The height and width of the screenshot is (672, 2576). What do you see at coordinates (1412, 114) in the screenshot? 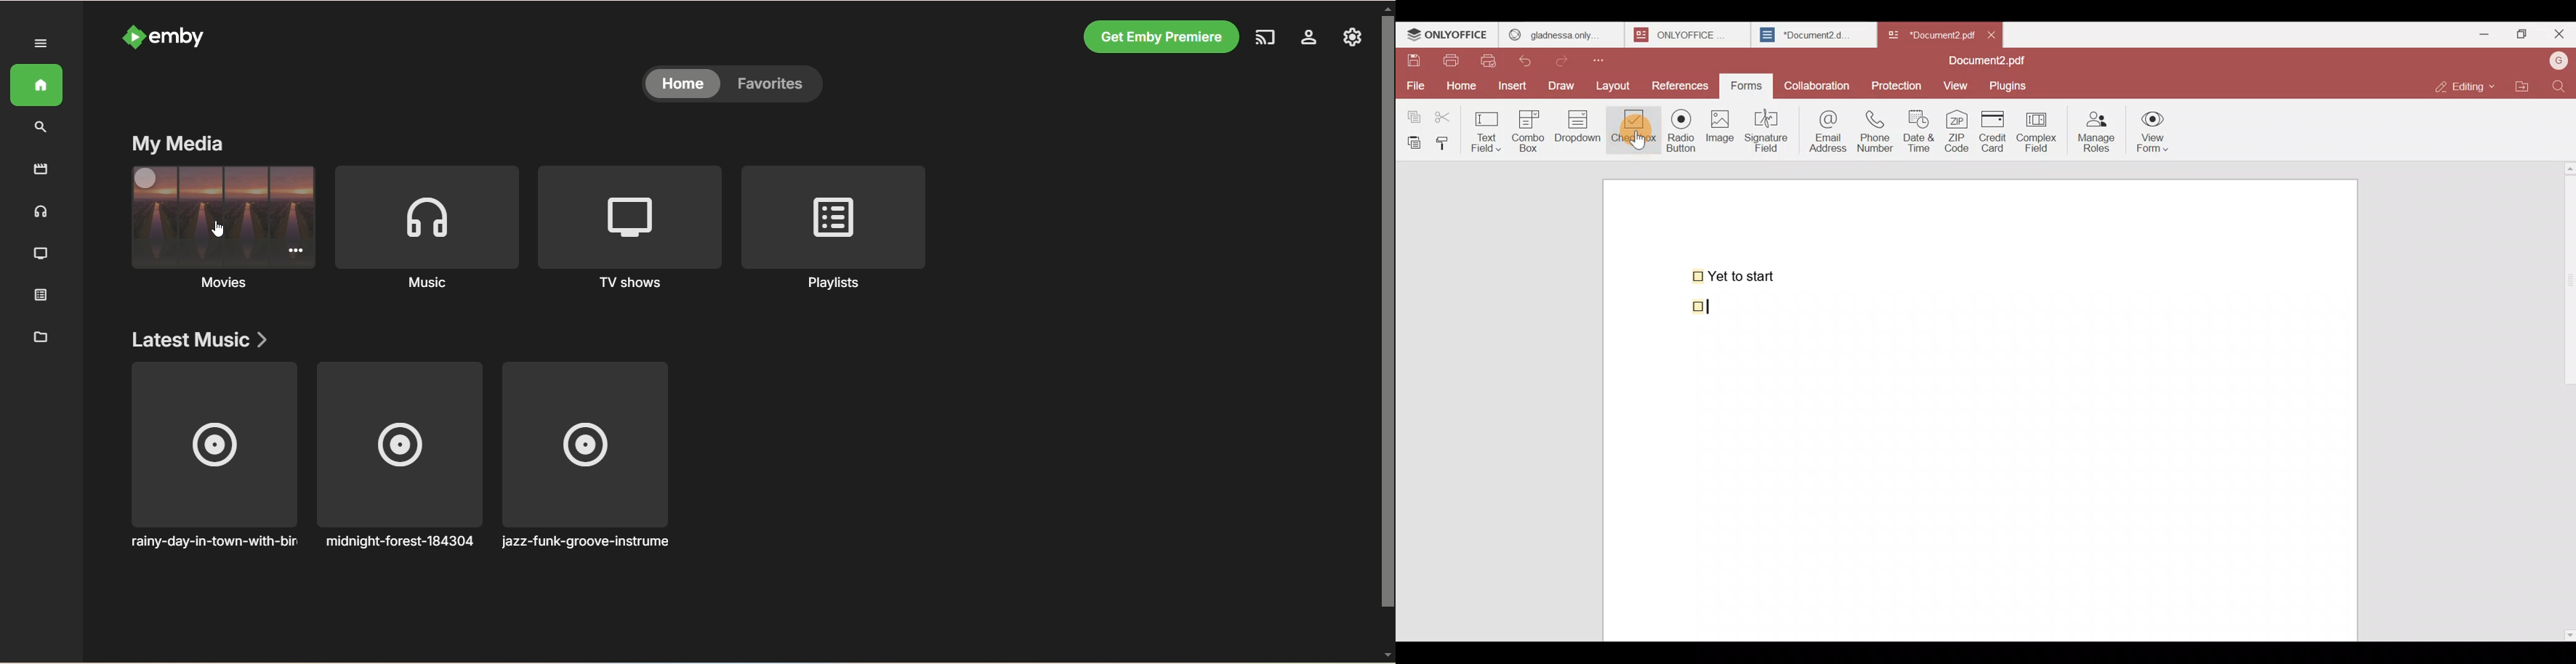
I see `Copy` at bounding box center [1412, 114].